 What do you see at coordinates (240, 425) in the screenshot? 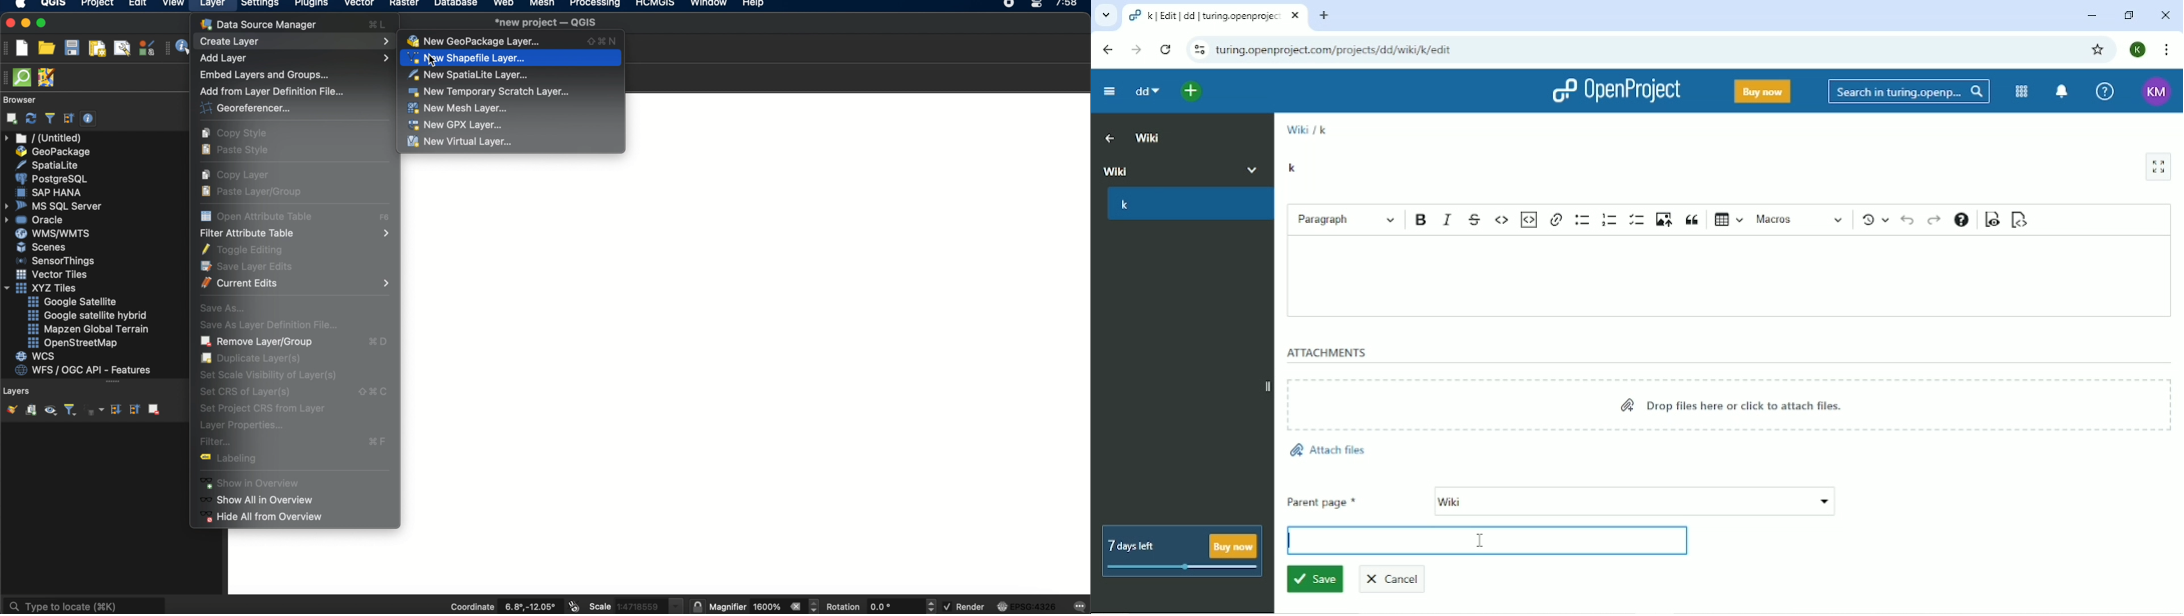
I see `layer properties` at bounding box center [240, 425].